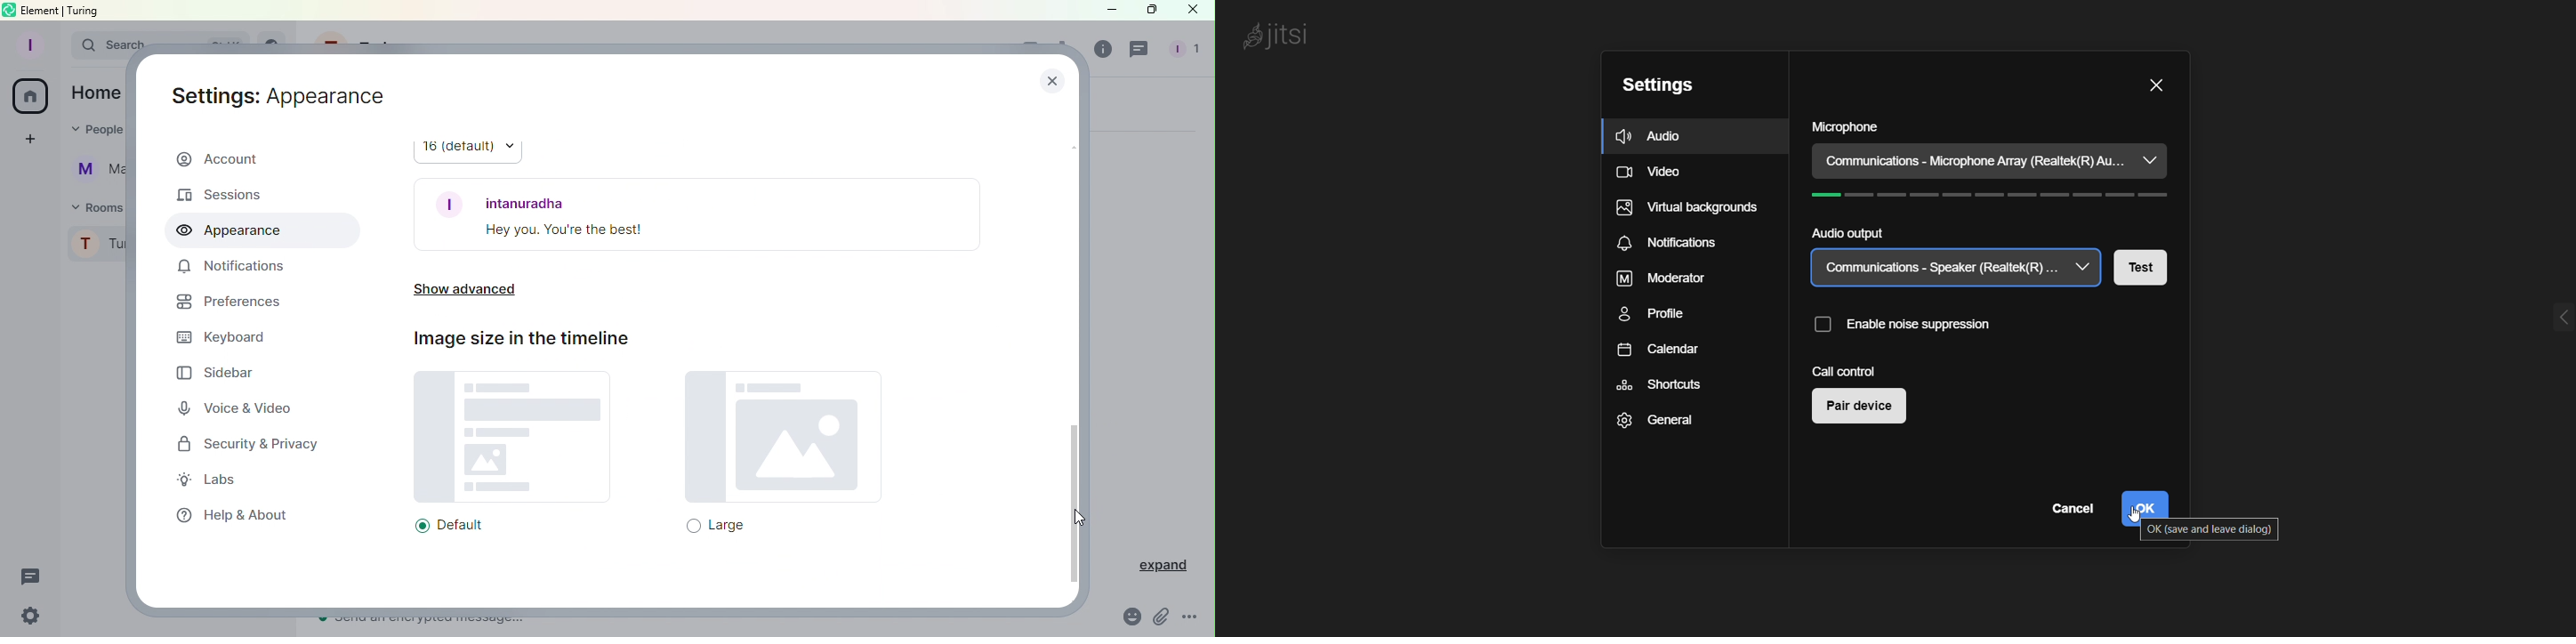 This screenshot has width=2576, height=644. I want to click on Help and about, so click(231, 519).